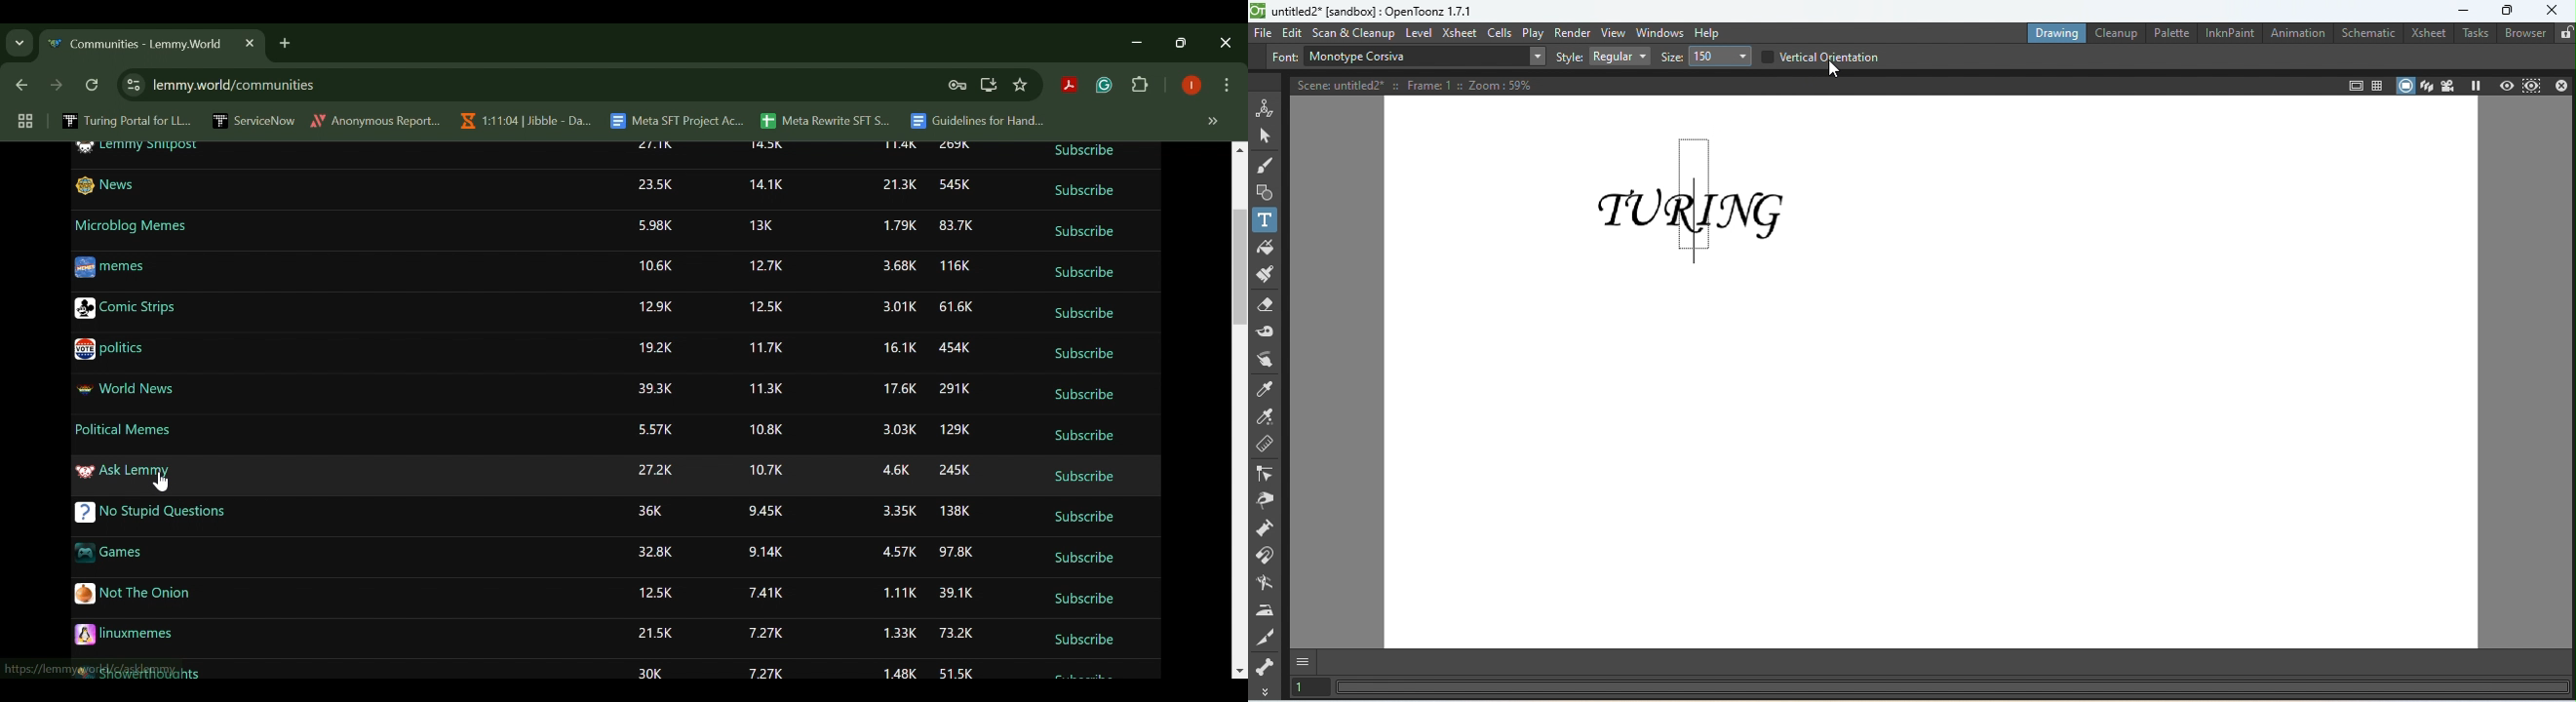  I want to click on Tasks, so click(2473, 35).